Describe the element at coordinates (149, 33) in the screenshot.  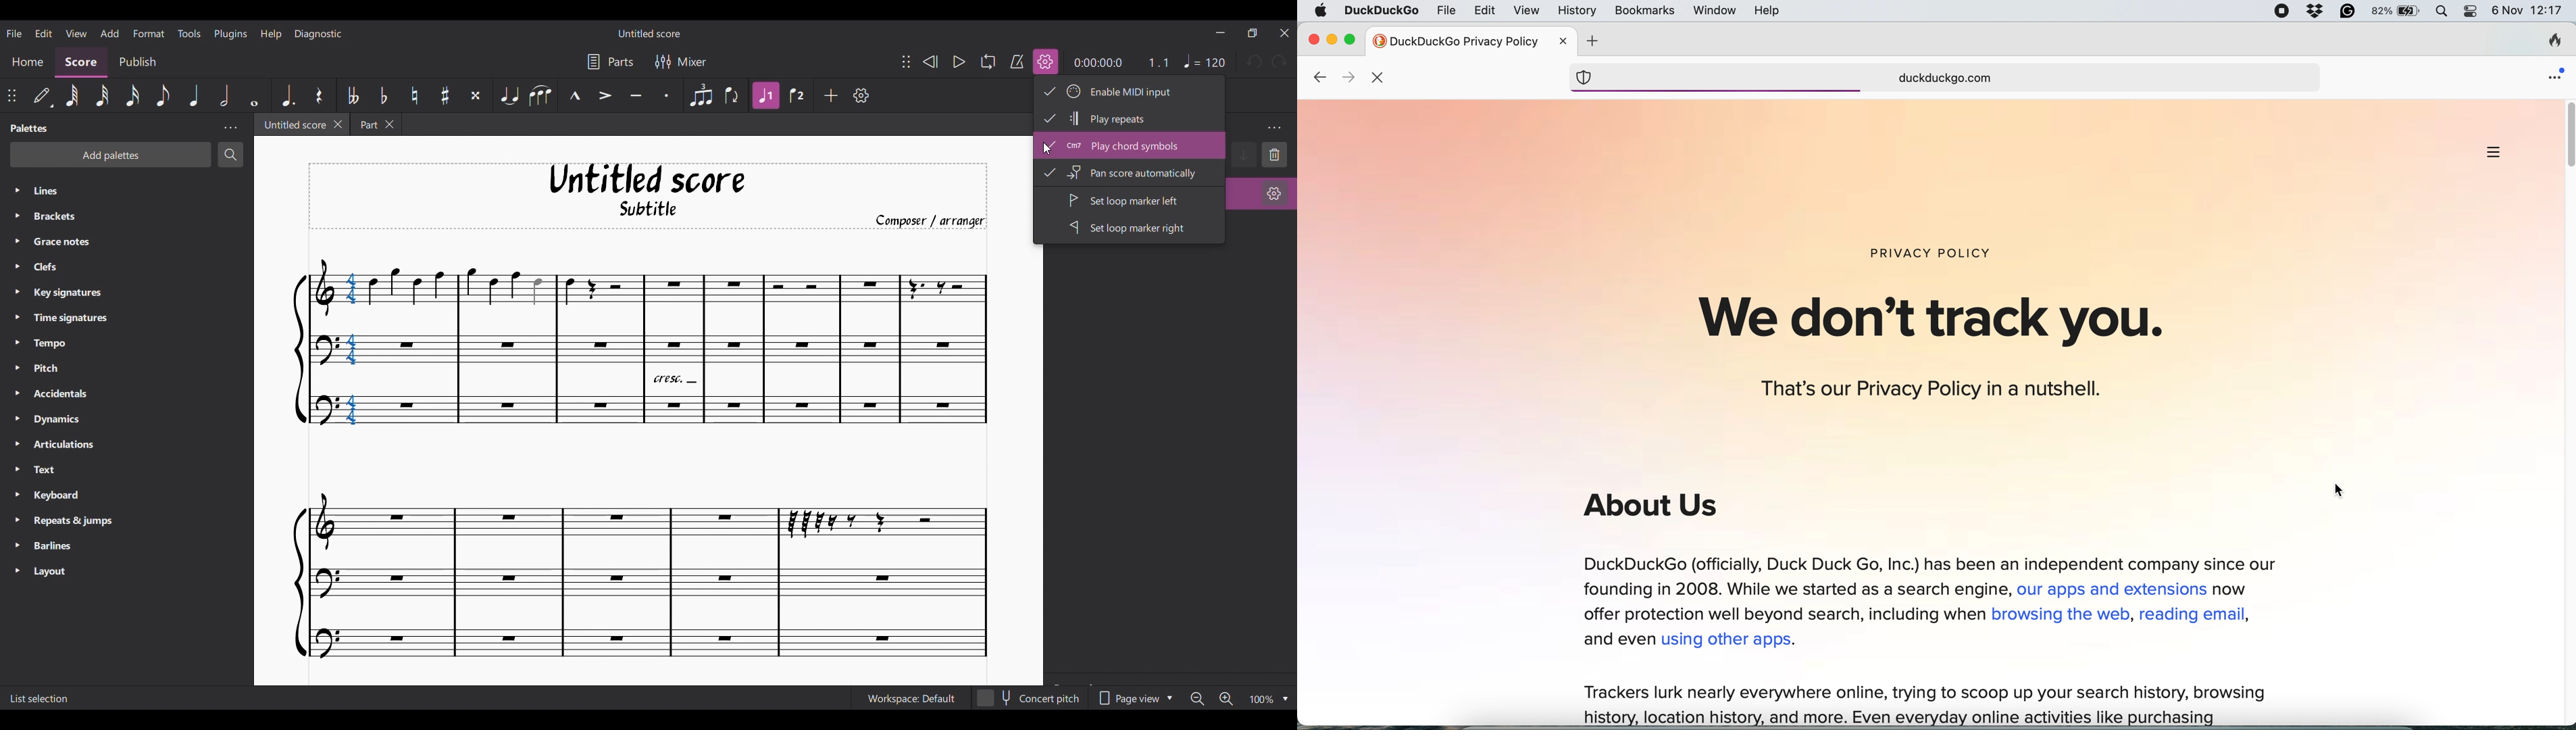
I see `Format menu` at that location.